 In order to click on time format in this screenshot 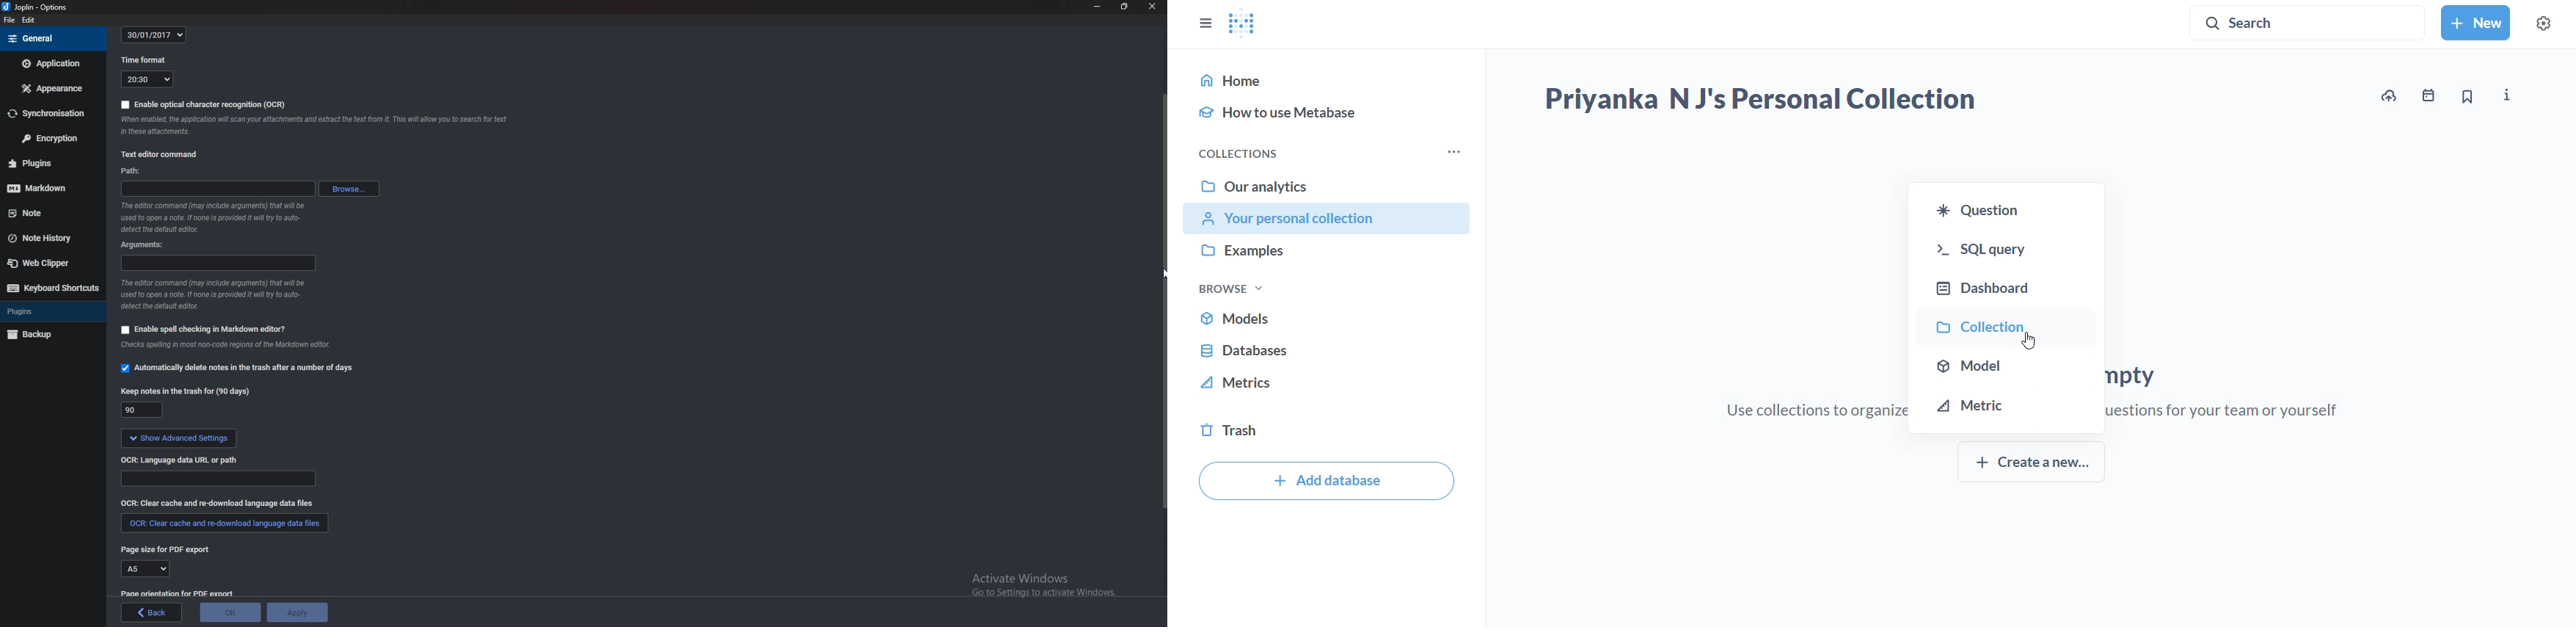, I will do `click(144, 61)`.